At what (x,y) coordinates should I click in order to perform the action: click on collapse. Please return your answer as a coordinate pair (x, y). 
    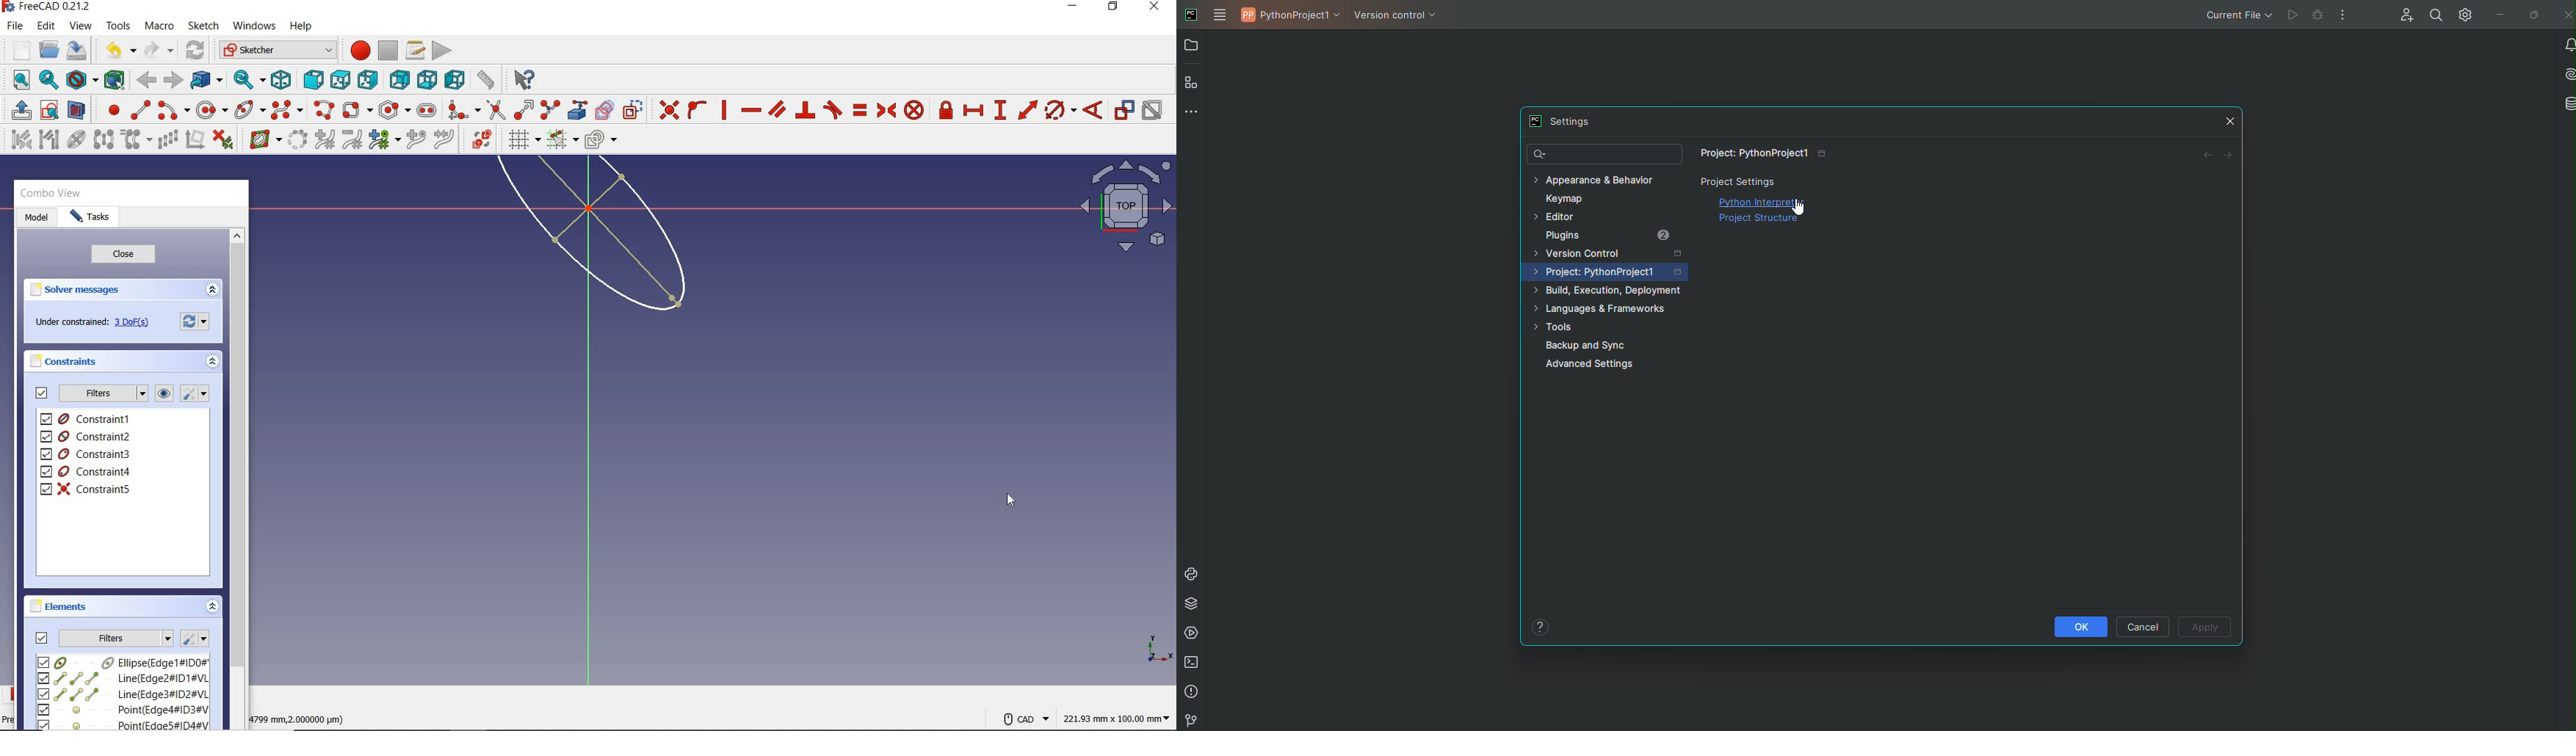
    Looking at the image, I should click on (213, 608).